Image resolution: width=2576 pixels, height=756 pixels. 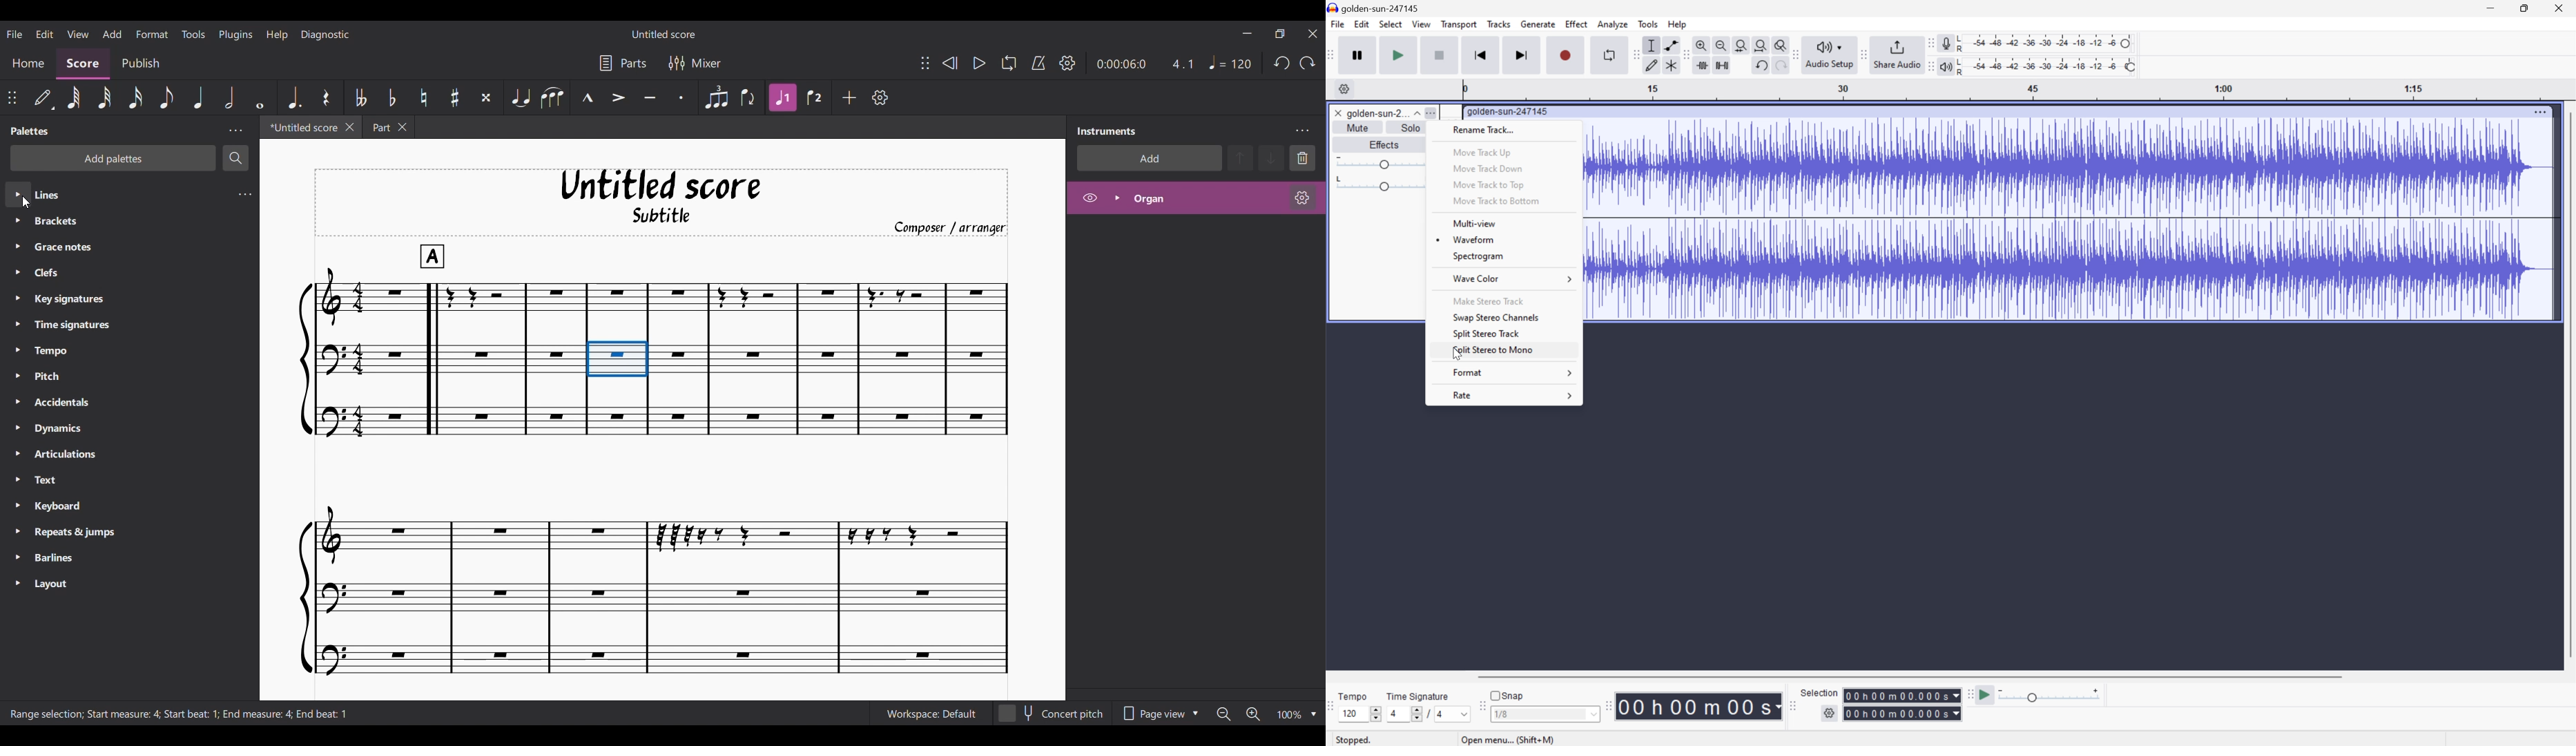 I want to click on Zoom out, so click(x=1722, y=44).